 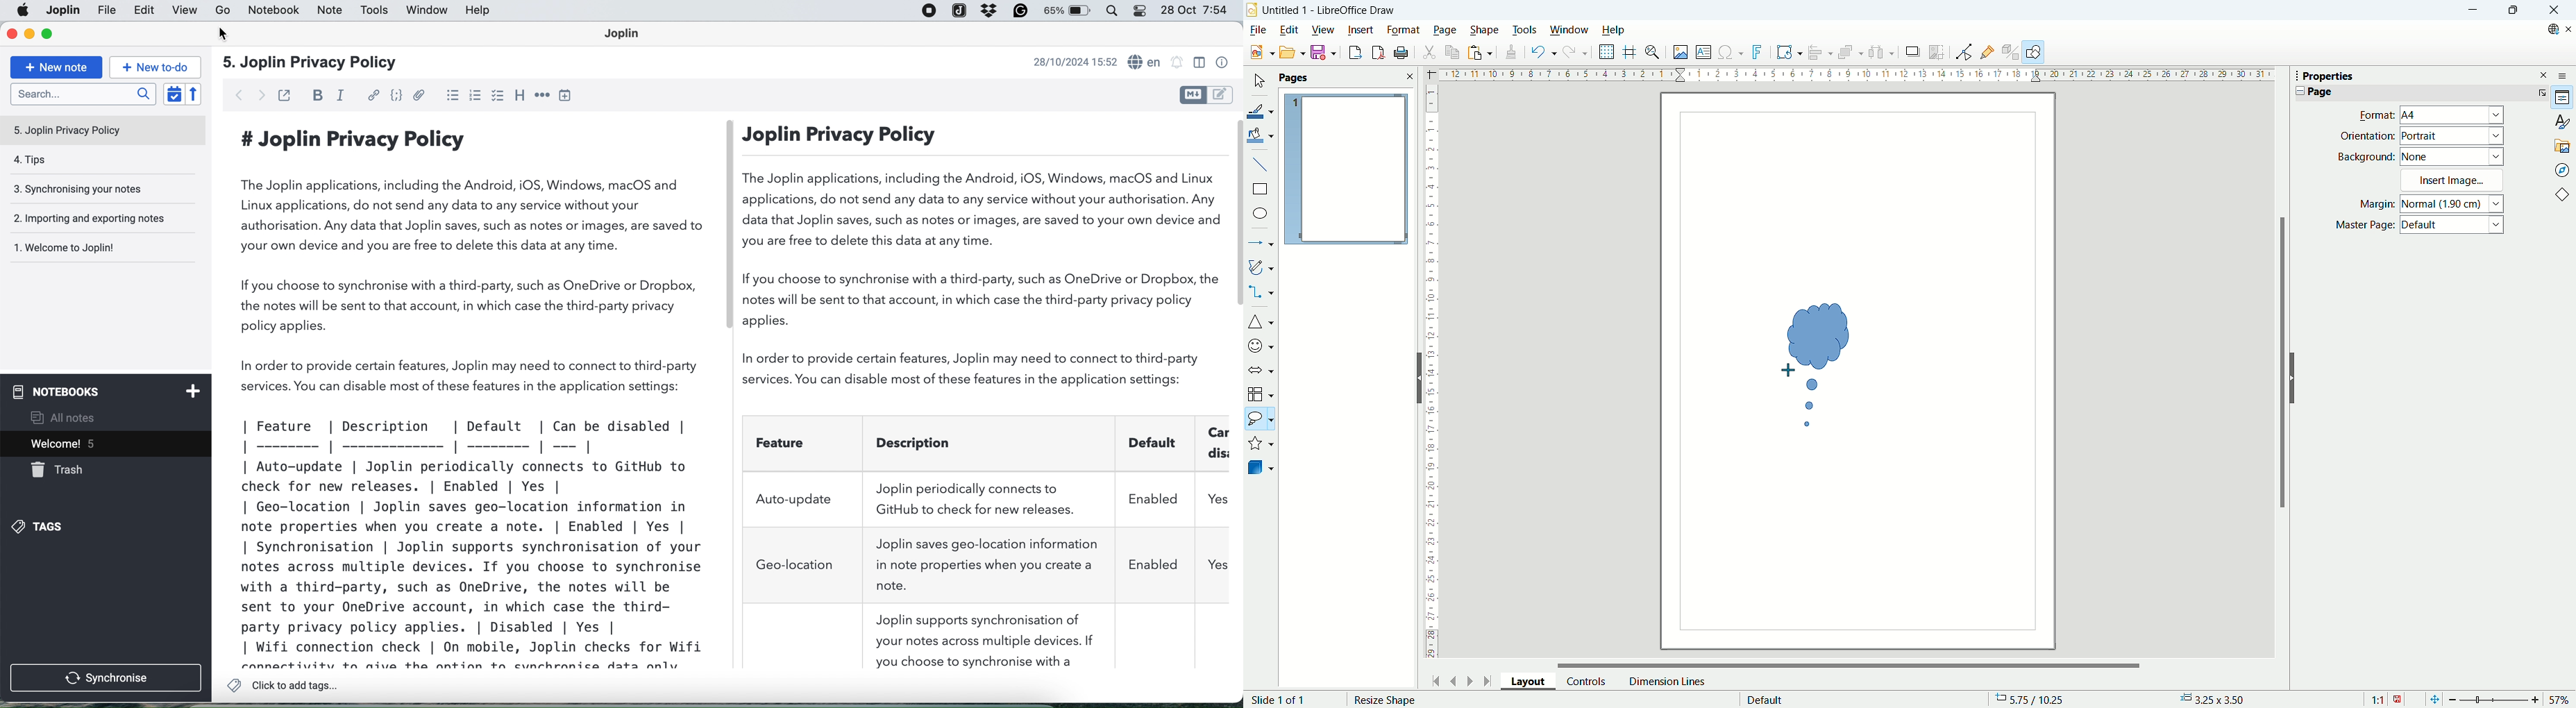 What do you see at coordinates (2452, 136) in the screenshot?
I see `Portrait` at bounding box center [2452, 136].